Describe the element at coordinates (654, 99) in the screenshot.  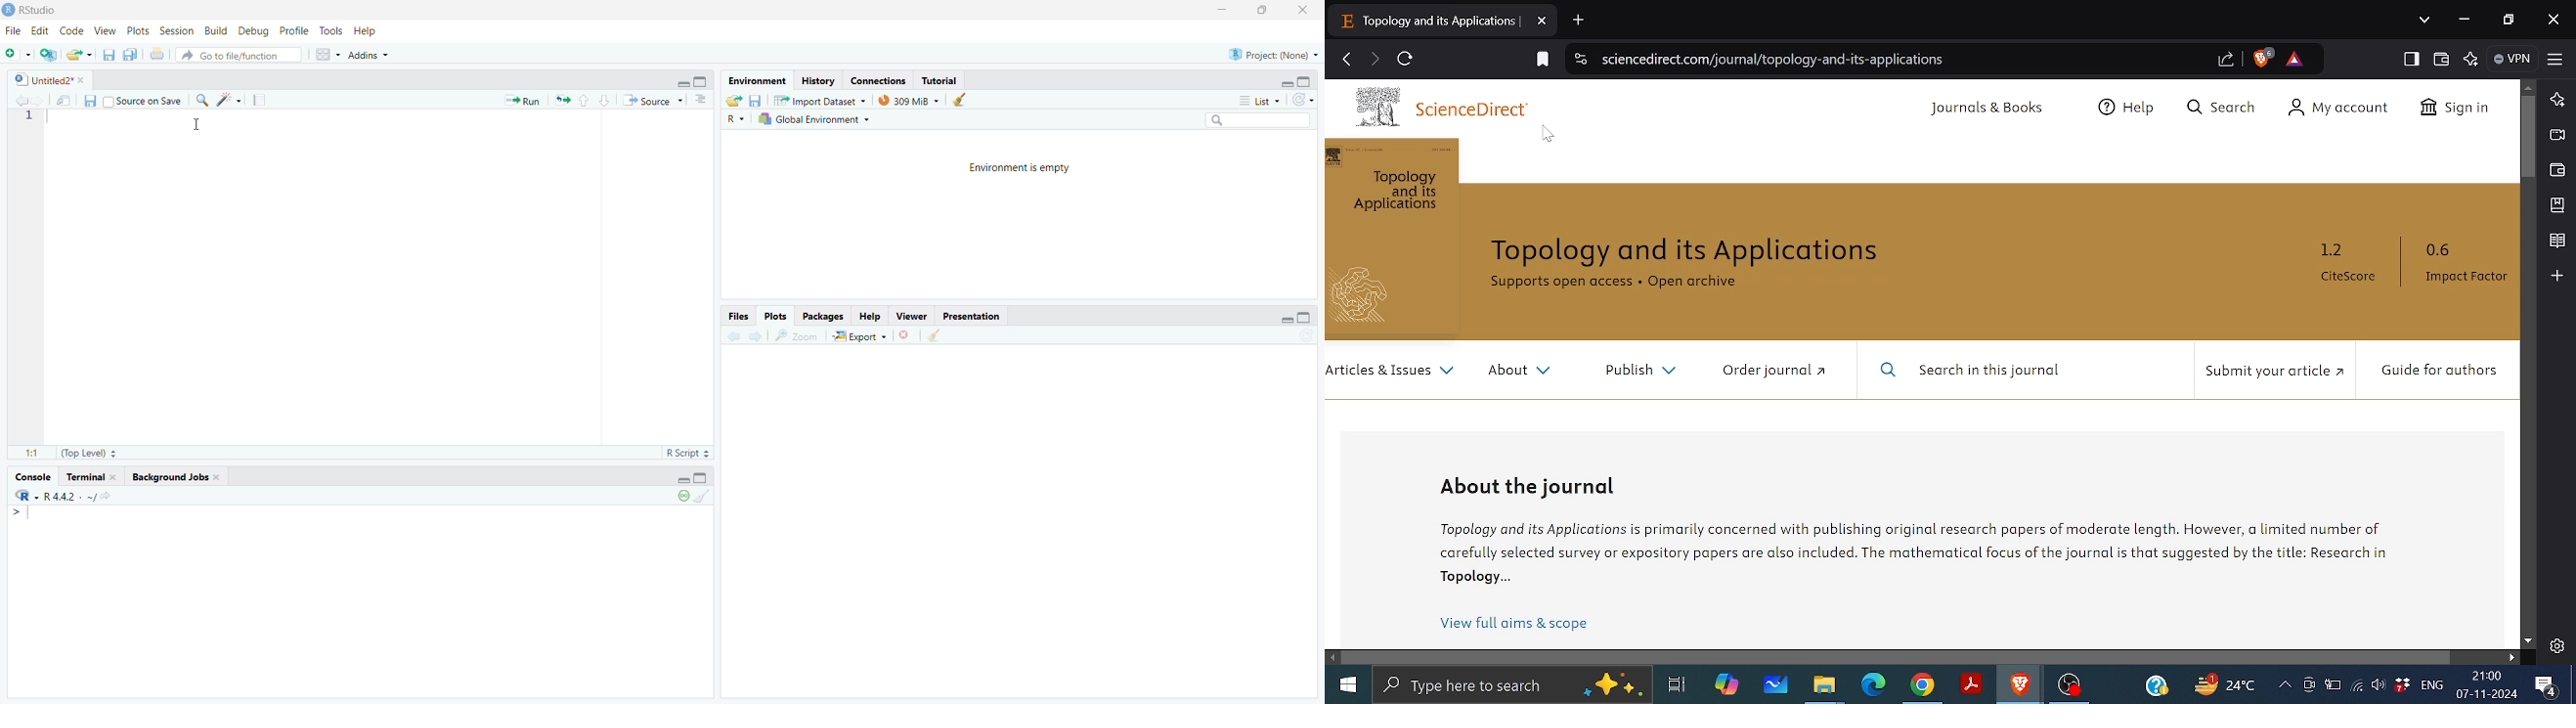
I see `* Source ~` at that location.